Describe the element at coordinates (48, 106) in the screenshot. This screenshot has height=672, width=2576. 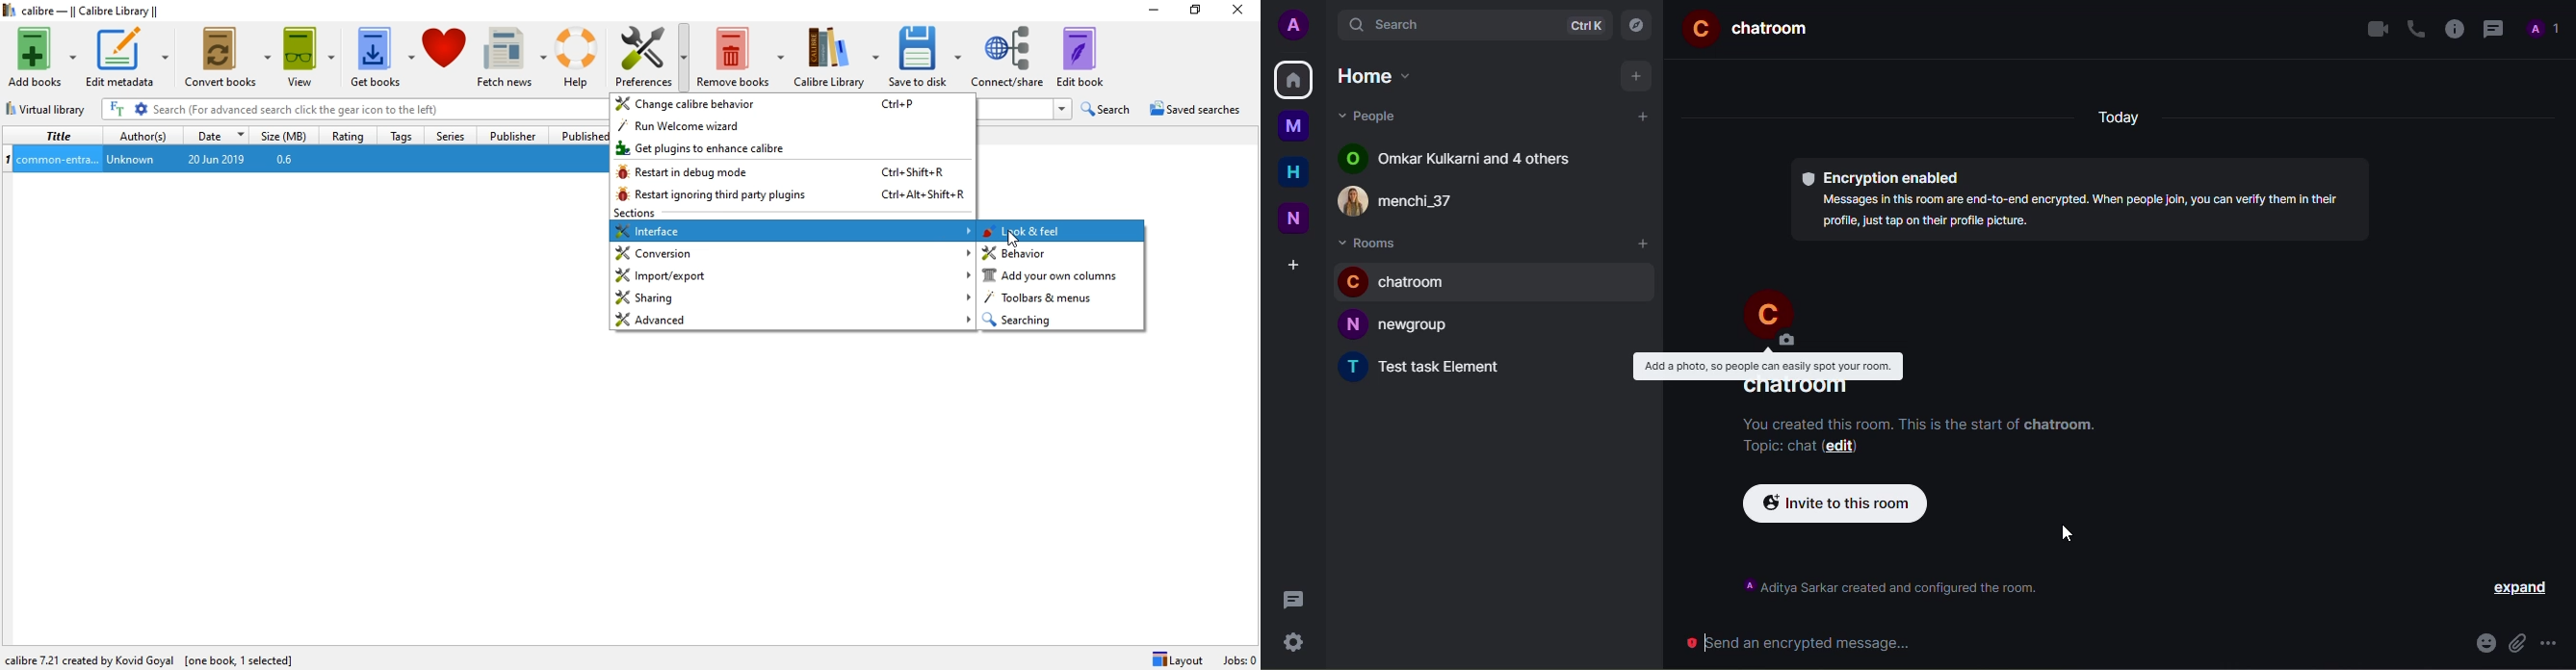
I see `Virtual library` at that location.